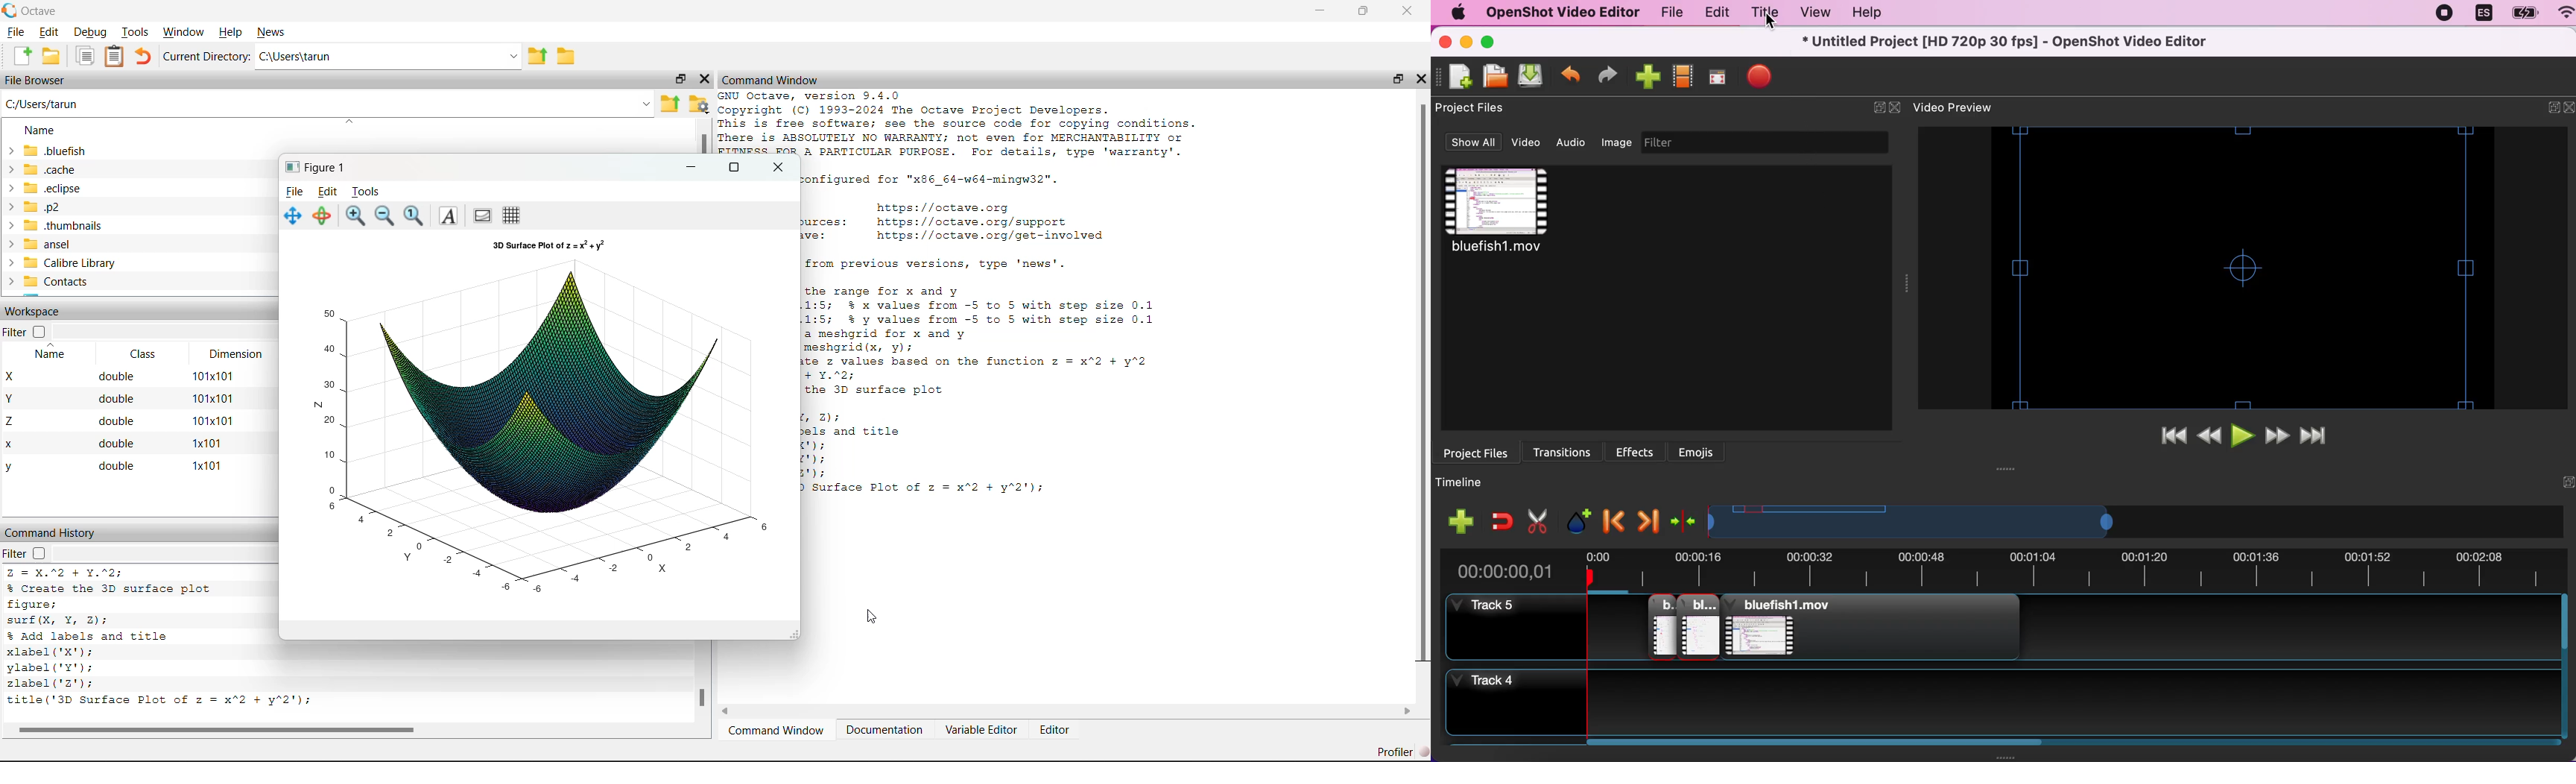  I want to click on Plot, so click(484, 216).